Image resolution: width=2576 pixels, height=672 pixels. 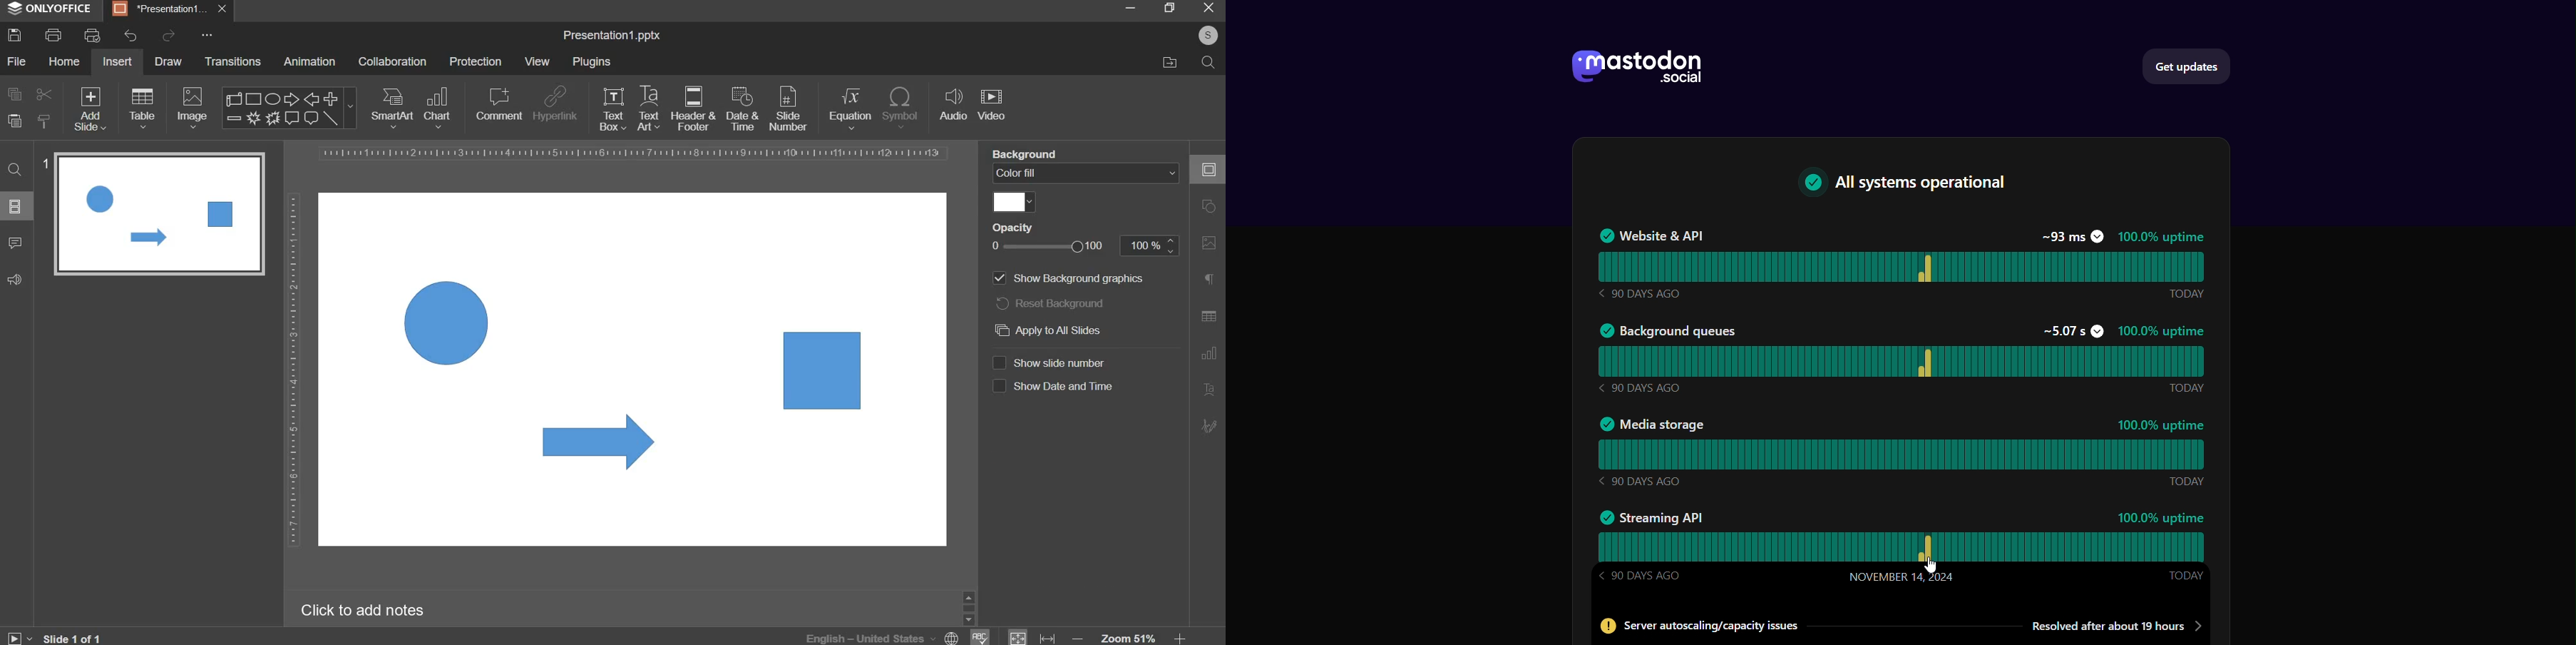 I want to click on color fill, so click(x=1015, y=202).